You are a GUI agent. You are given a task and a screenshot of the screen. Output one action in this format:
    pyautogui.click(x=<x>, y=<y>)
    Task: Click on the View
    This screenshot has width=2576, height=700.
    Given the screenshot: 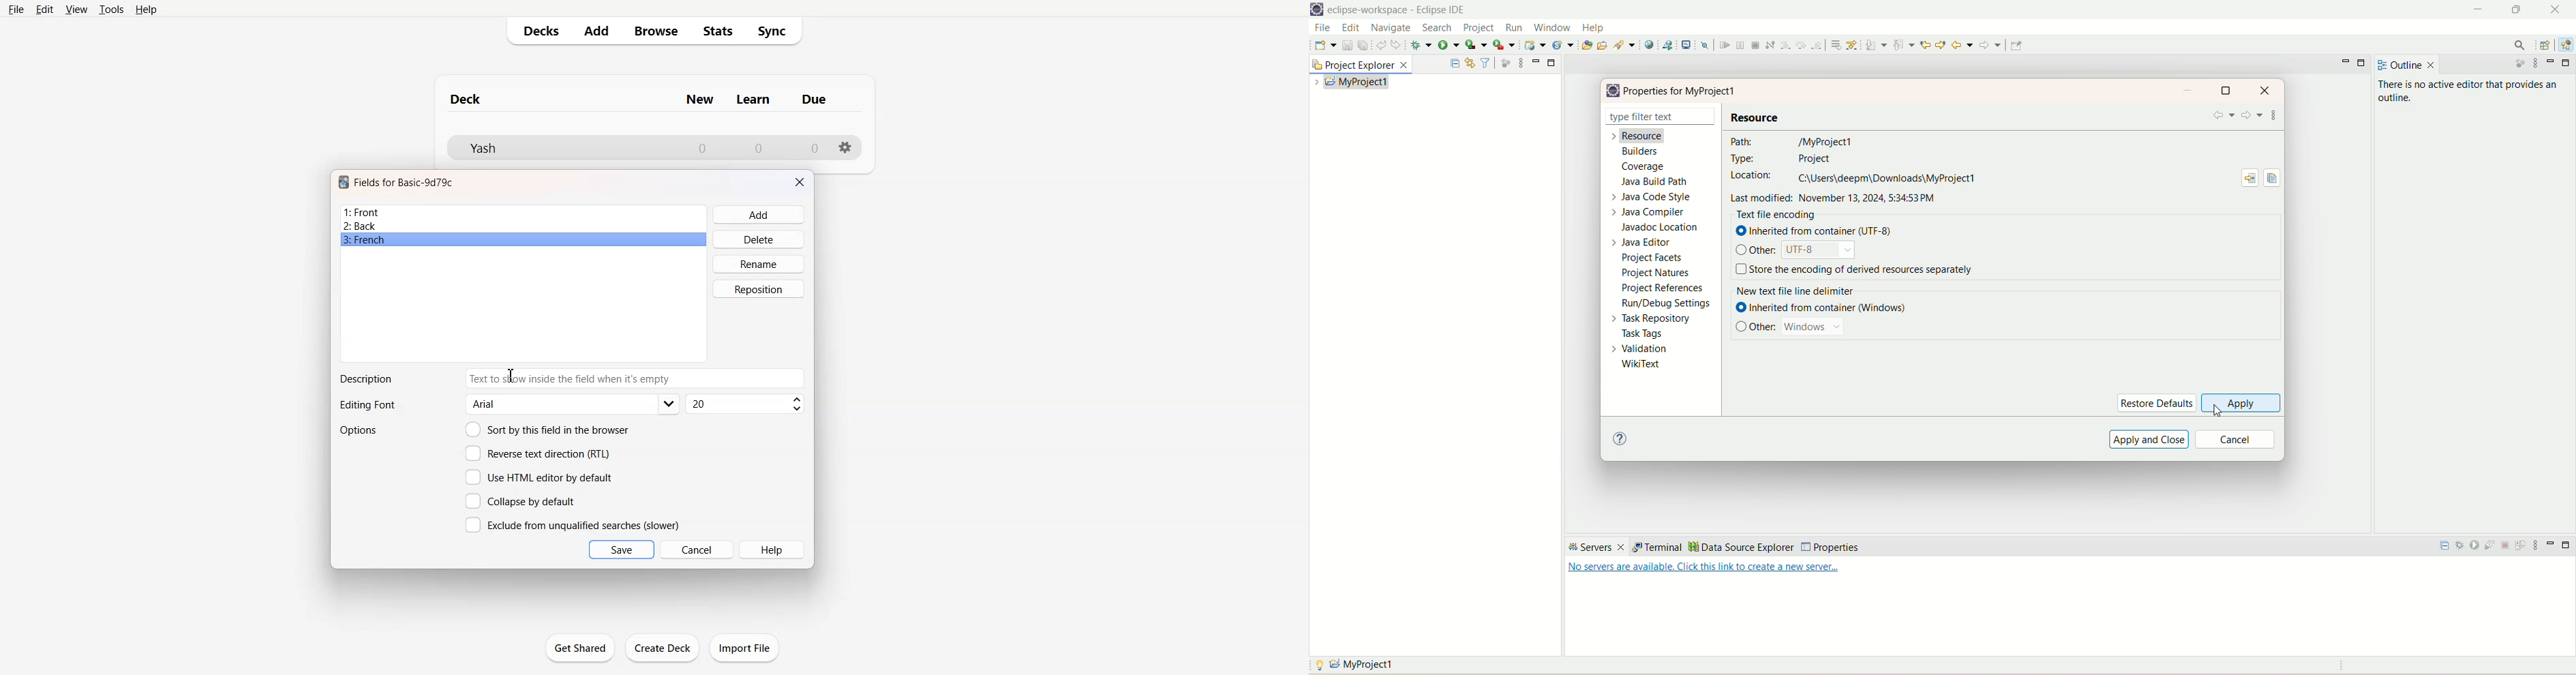 What is the action you would take?
    pyautogui.click(x=77, y=9)
    